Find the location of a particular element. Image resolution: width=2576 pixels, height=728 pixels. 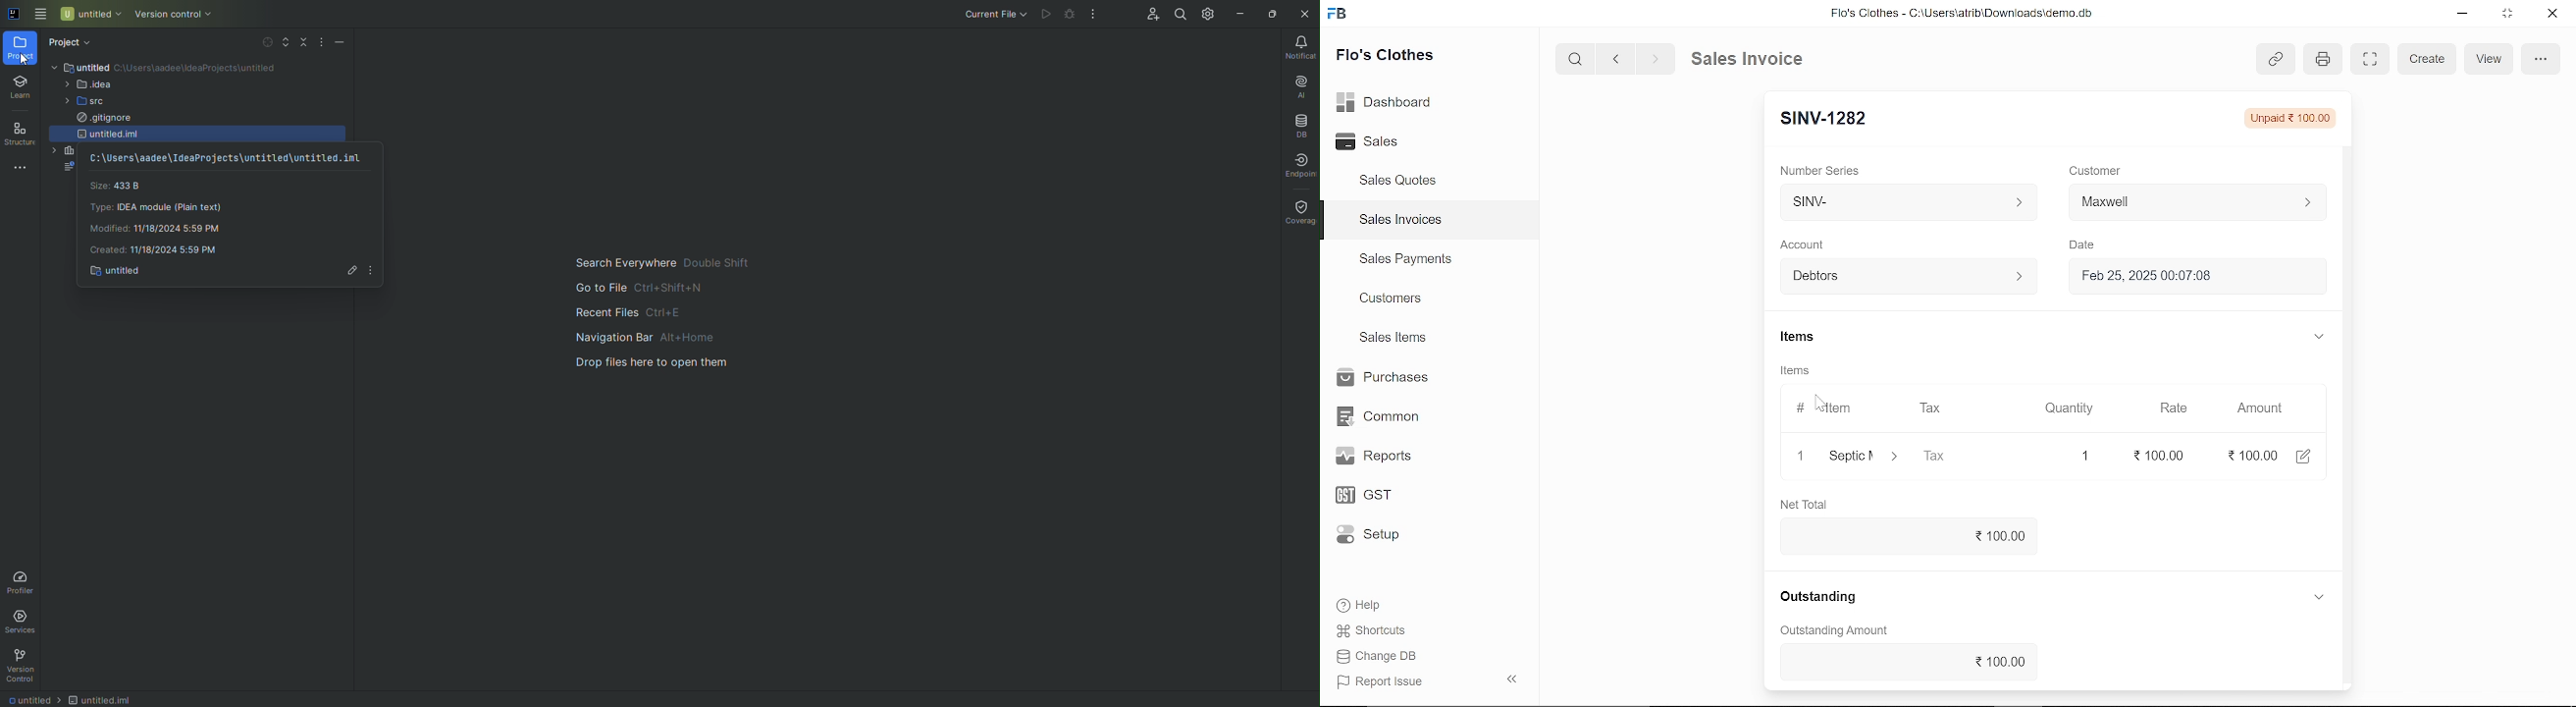

Tax is located at coordinates (1942, 456).